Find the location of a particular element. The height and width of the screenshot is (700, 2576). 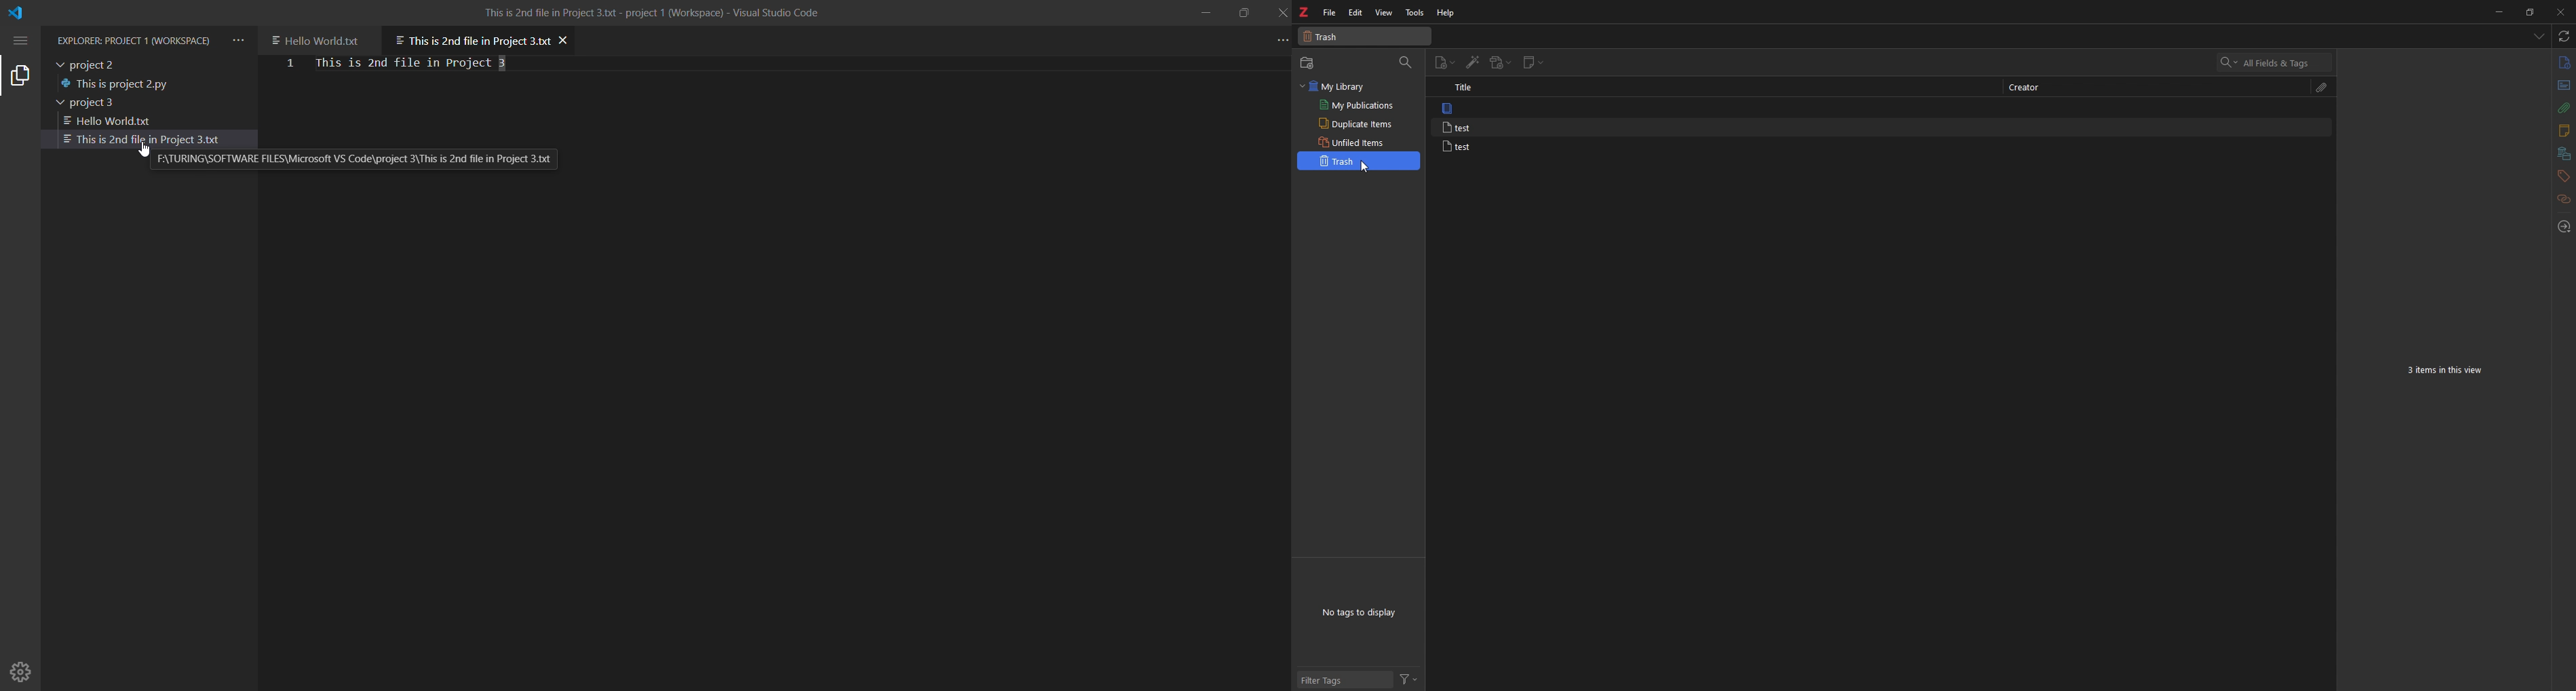

filter items is located at coordinates (1407, 63).